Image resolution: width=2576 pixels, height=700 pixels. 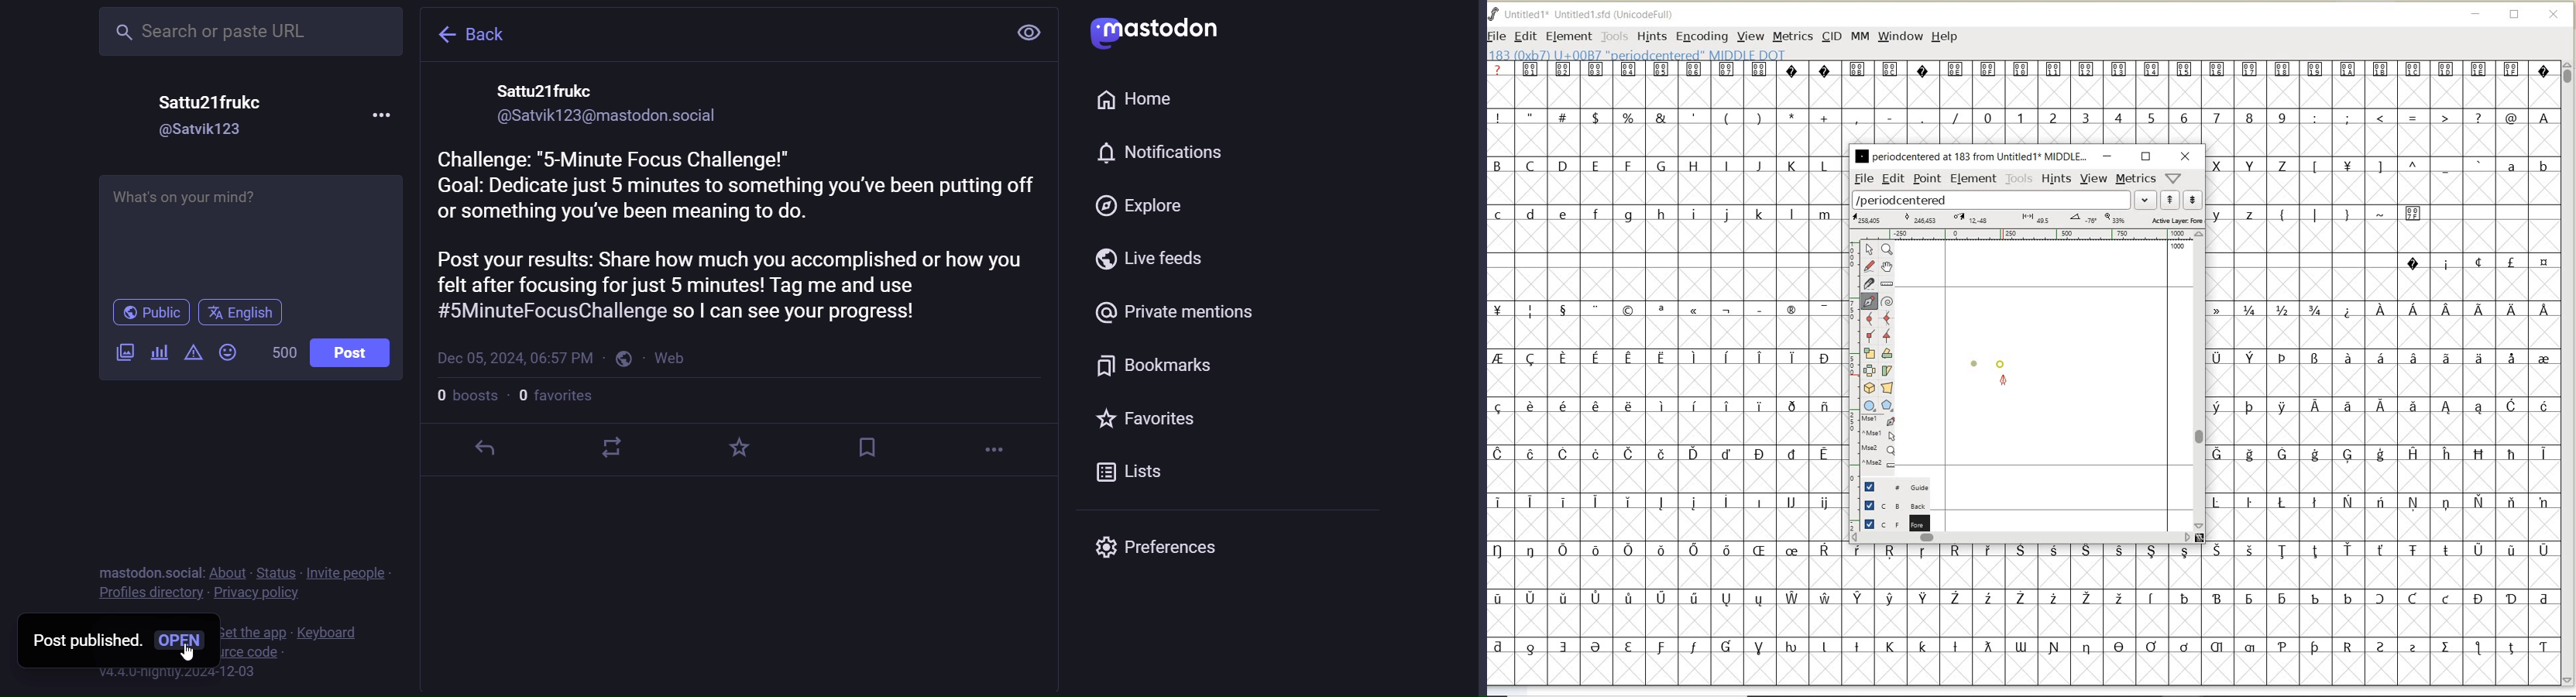 What do you see at coordinates (1869, 250) in the screenshot?
I see `pointer` at bounding box center [1869, 250].